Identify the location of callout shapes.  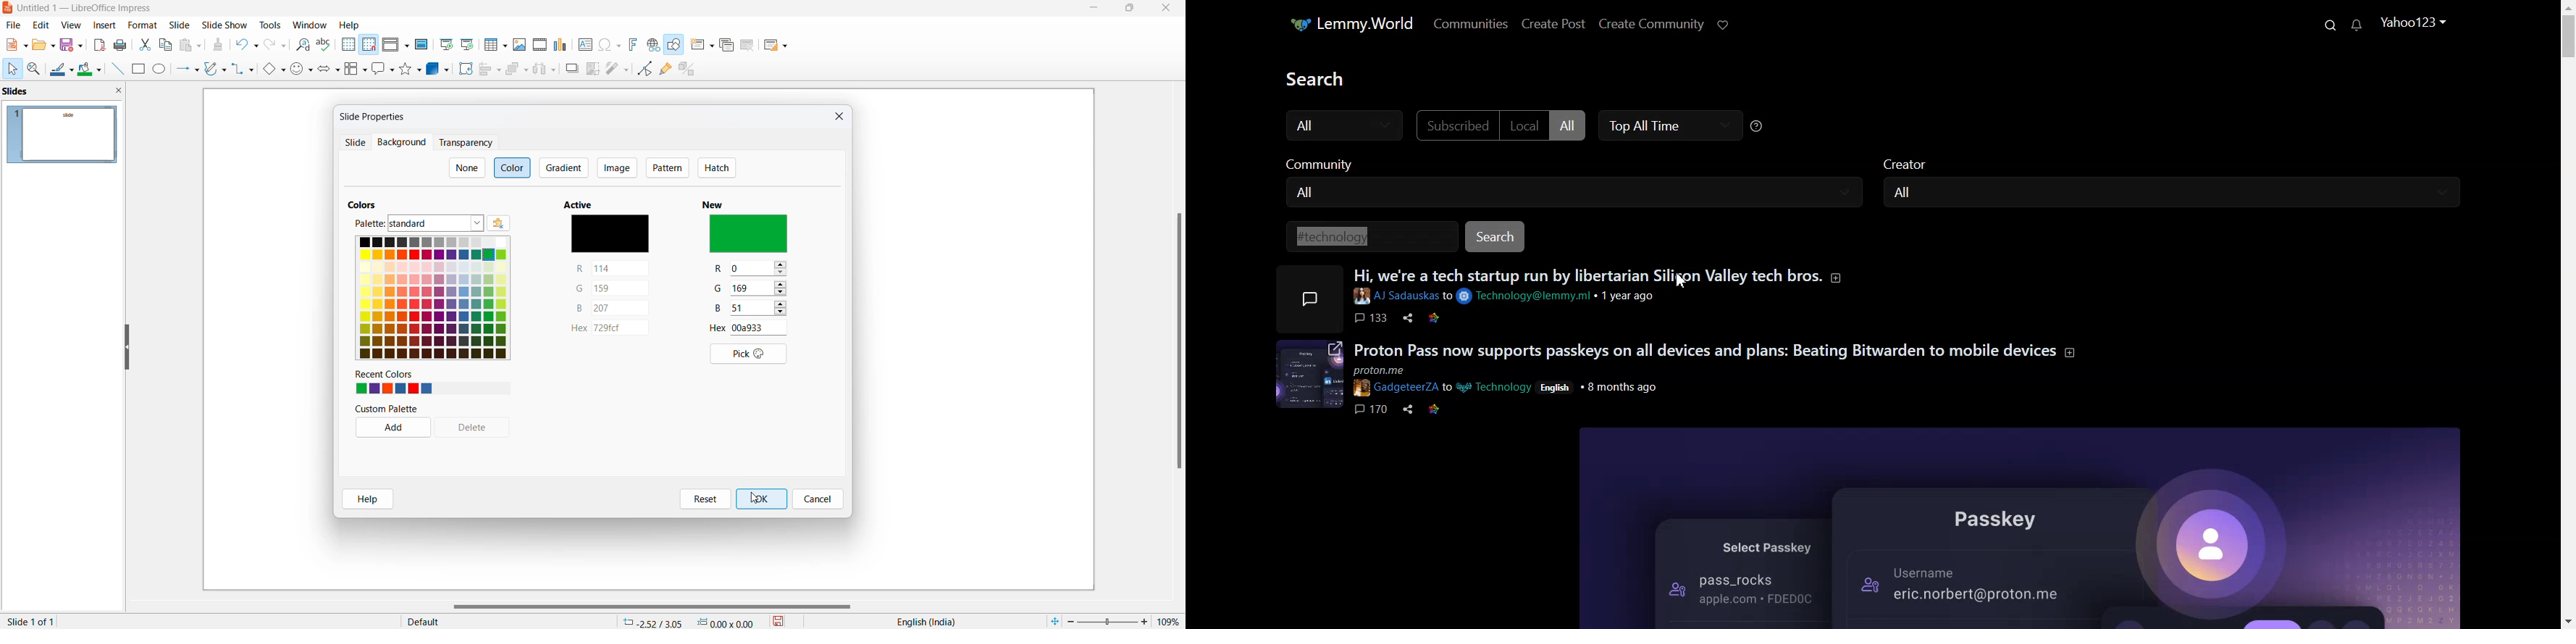
(384, 70).